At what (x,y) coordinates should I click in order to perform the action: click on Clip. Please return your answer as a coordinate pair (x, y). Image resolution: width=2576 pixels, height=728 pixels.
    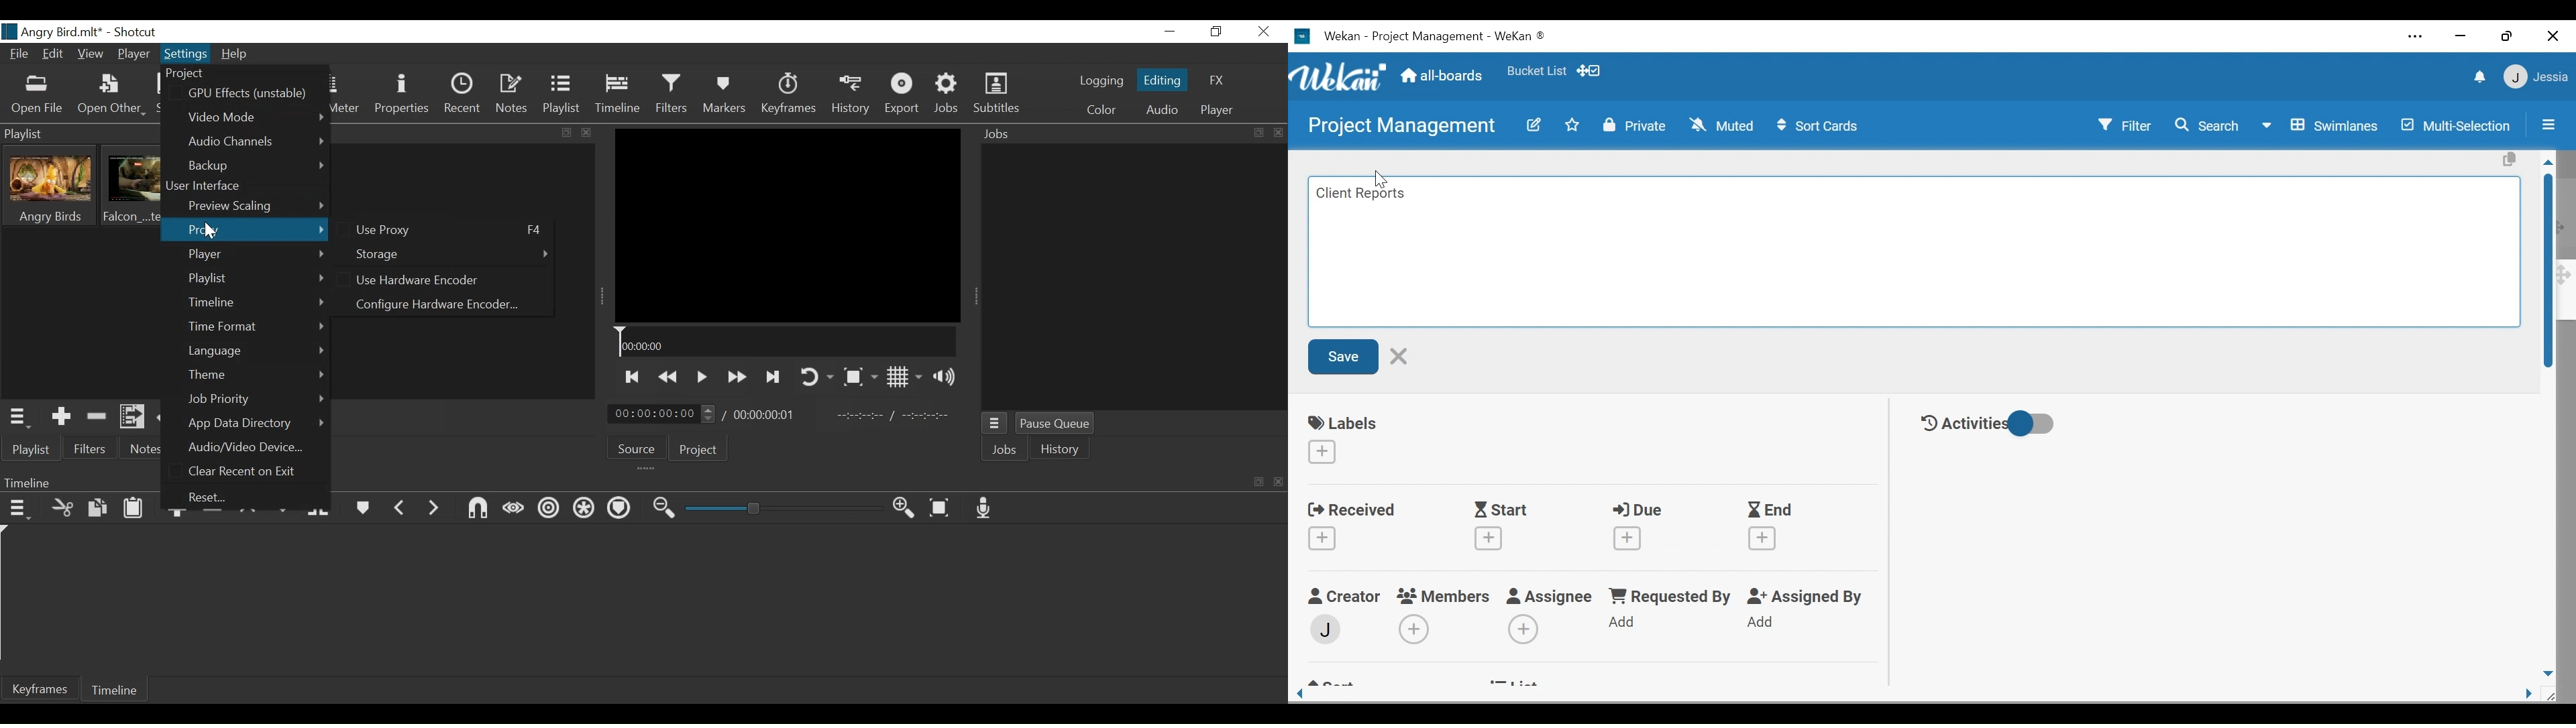
    Looking at the image, I should click on (131, 186).